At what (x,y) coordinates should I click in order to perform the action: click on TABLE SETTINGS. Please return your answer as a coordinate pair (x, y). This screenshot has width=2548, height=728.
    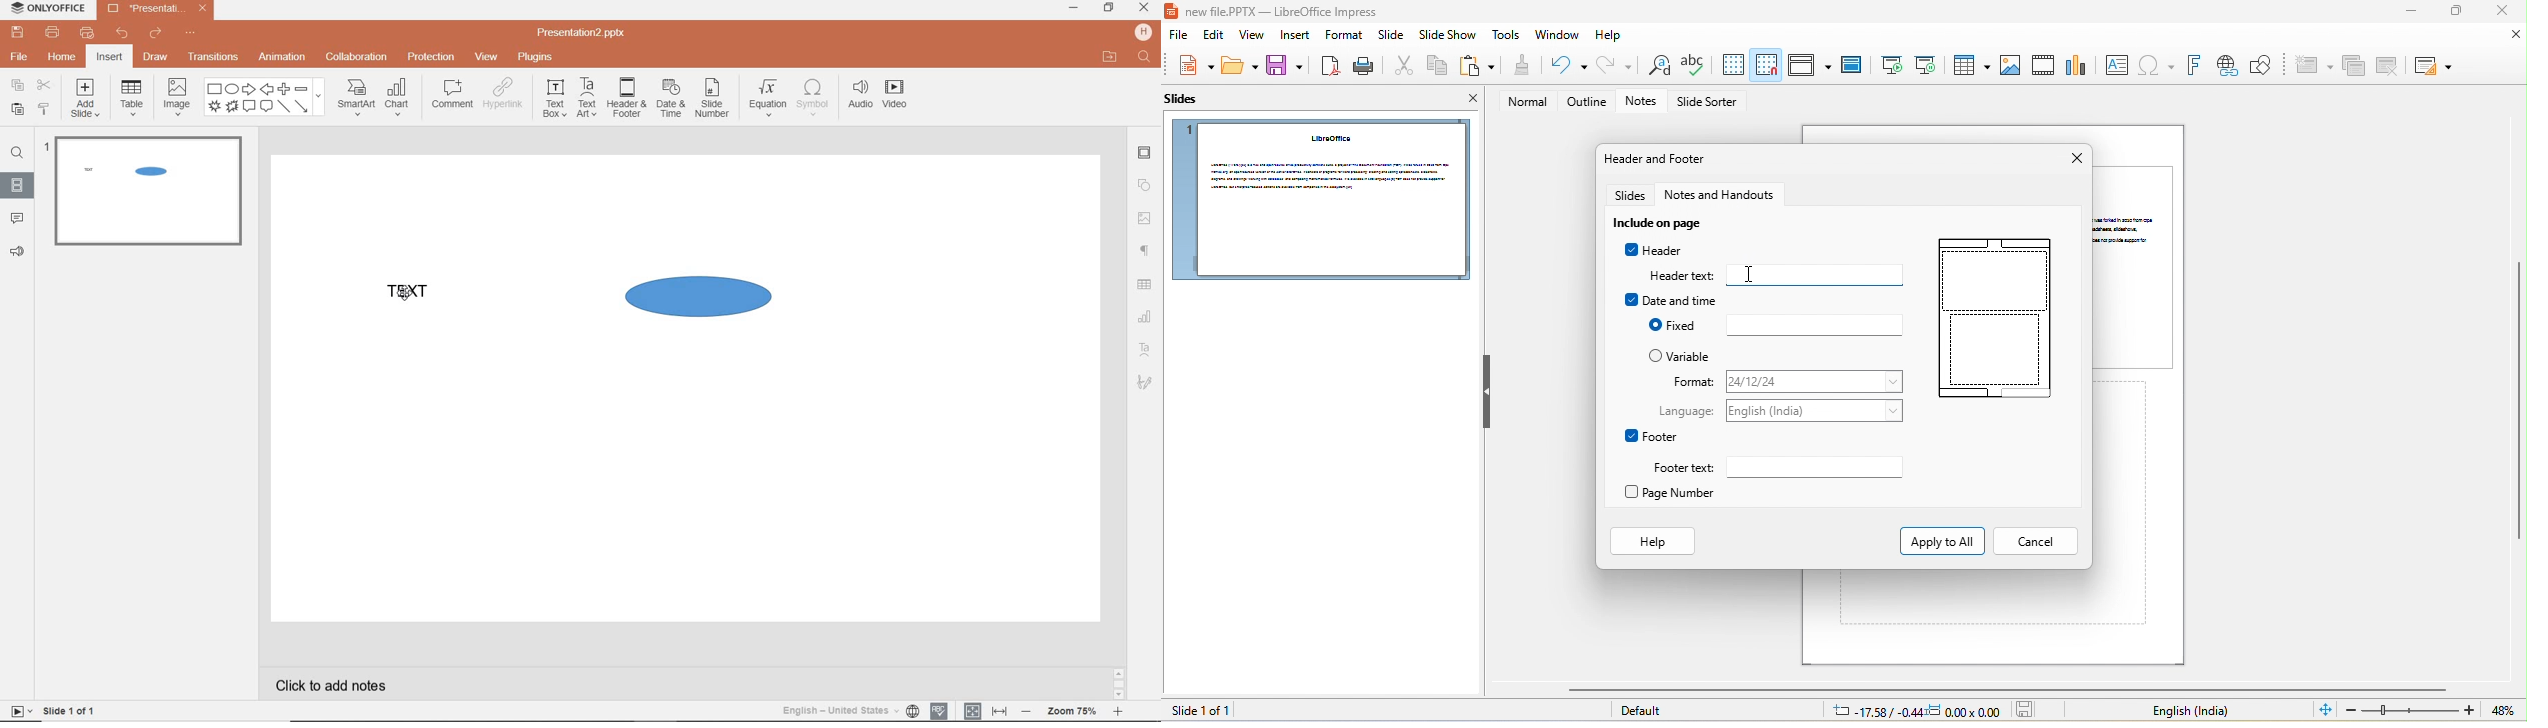
    Looking at the image, I should click on (1145, 285).